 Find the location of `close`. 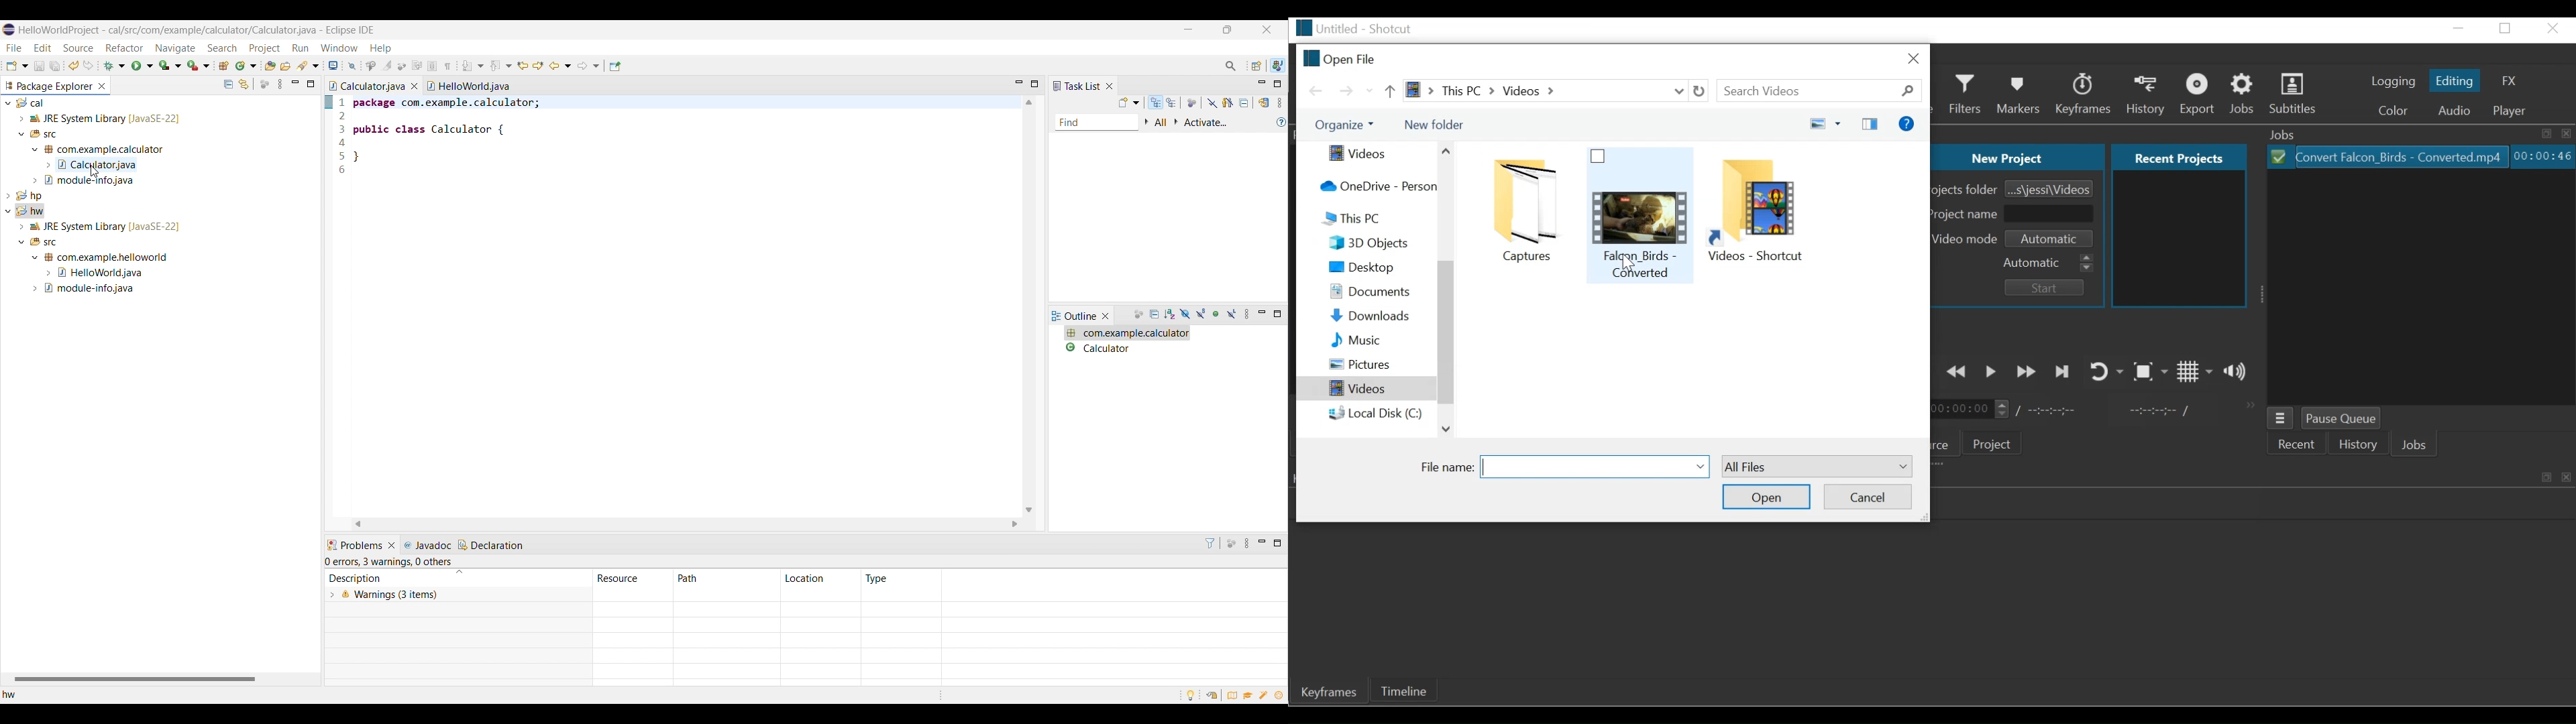

close is located at coordinates (2555, 29).